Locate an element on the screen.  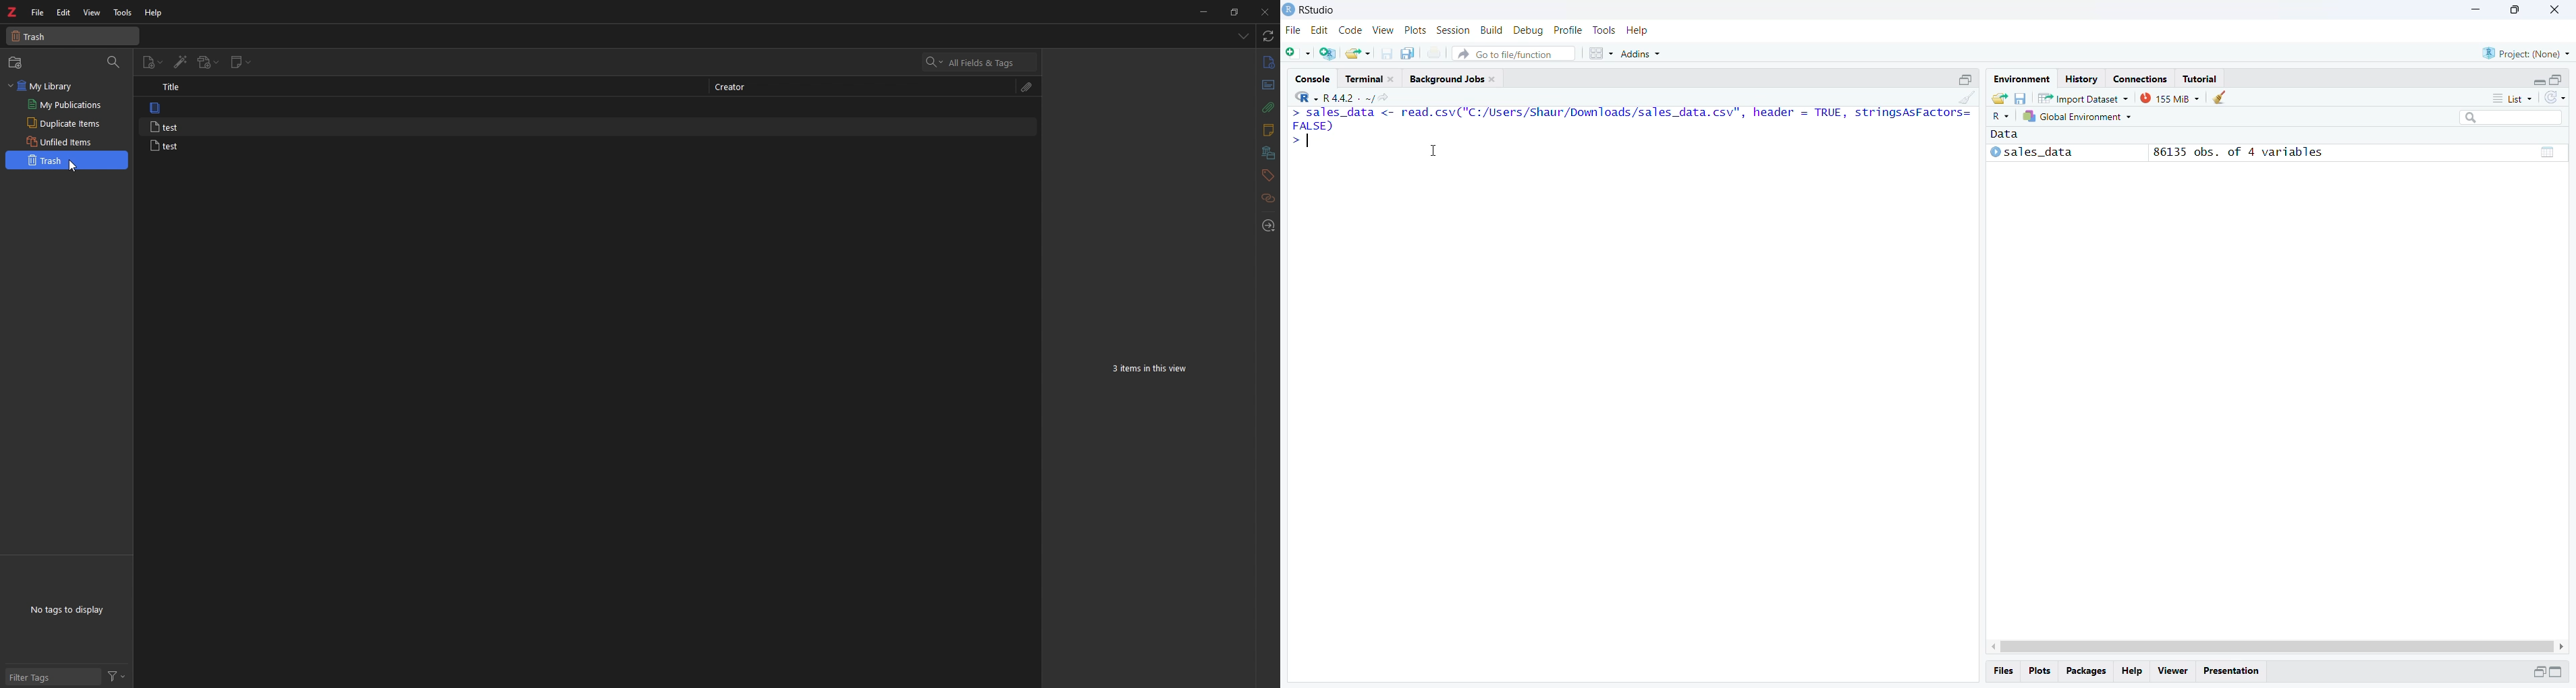
R+ XK ~R4sl- ~/ is located at coordinates (1342, 98).